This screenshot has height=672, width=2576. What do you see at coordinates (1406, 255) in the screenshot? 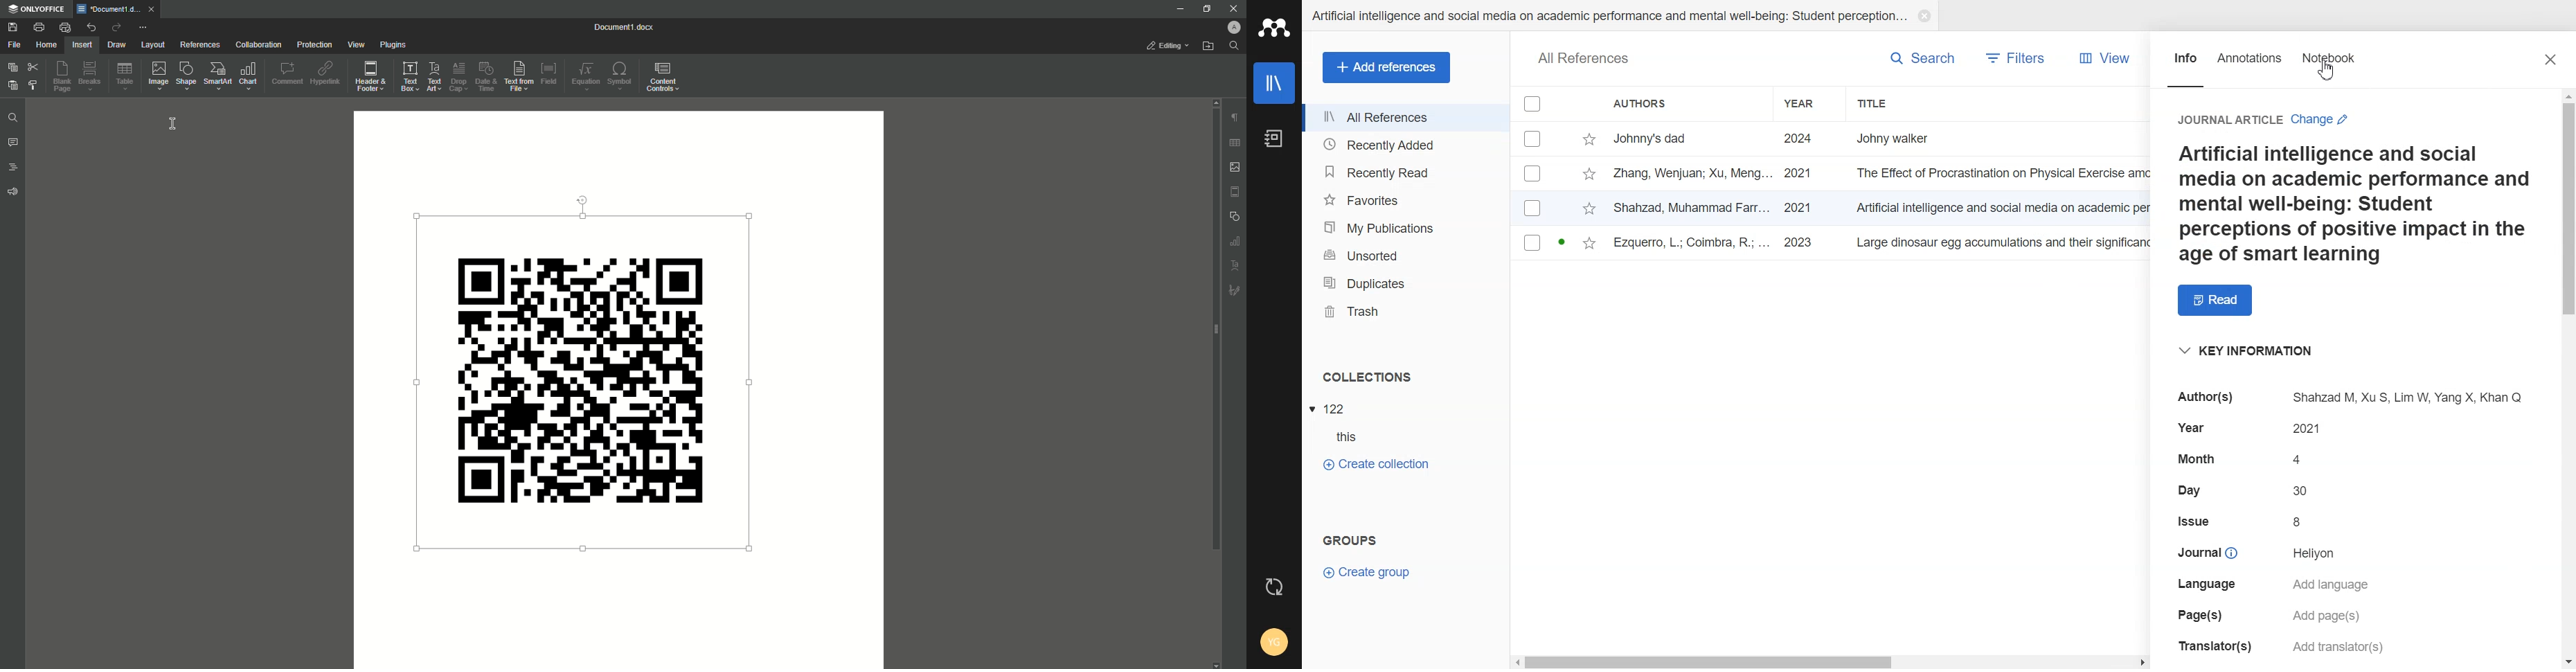
I see `Unsorted` at bounding box center [1406, 255].